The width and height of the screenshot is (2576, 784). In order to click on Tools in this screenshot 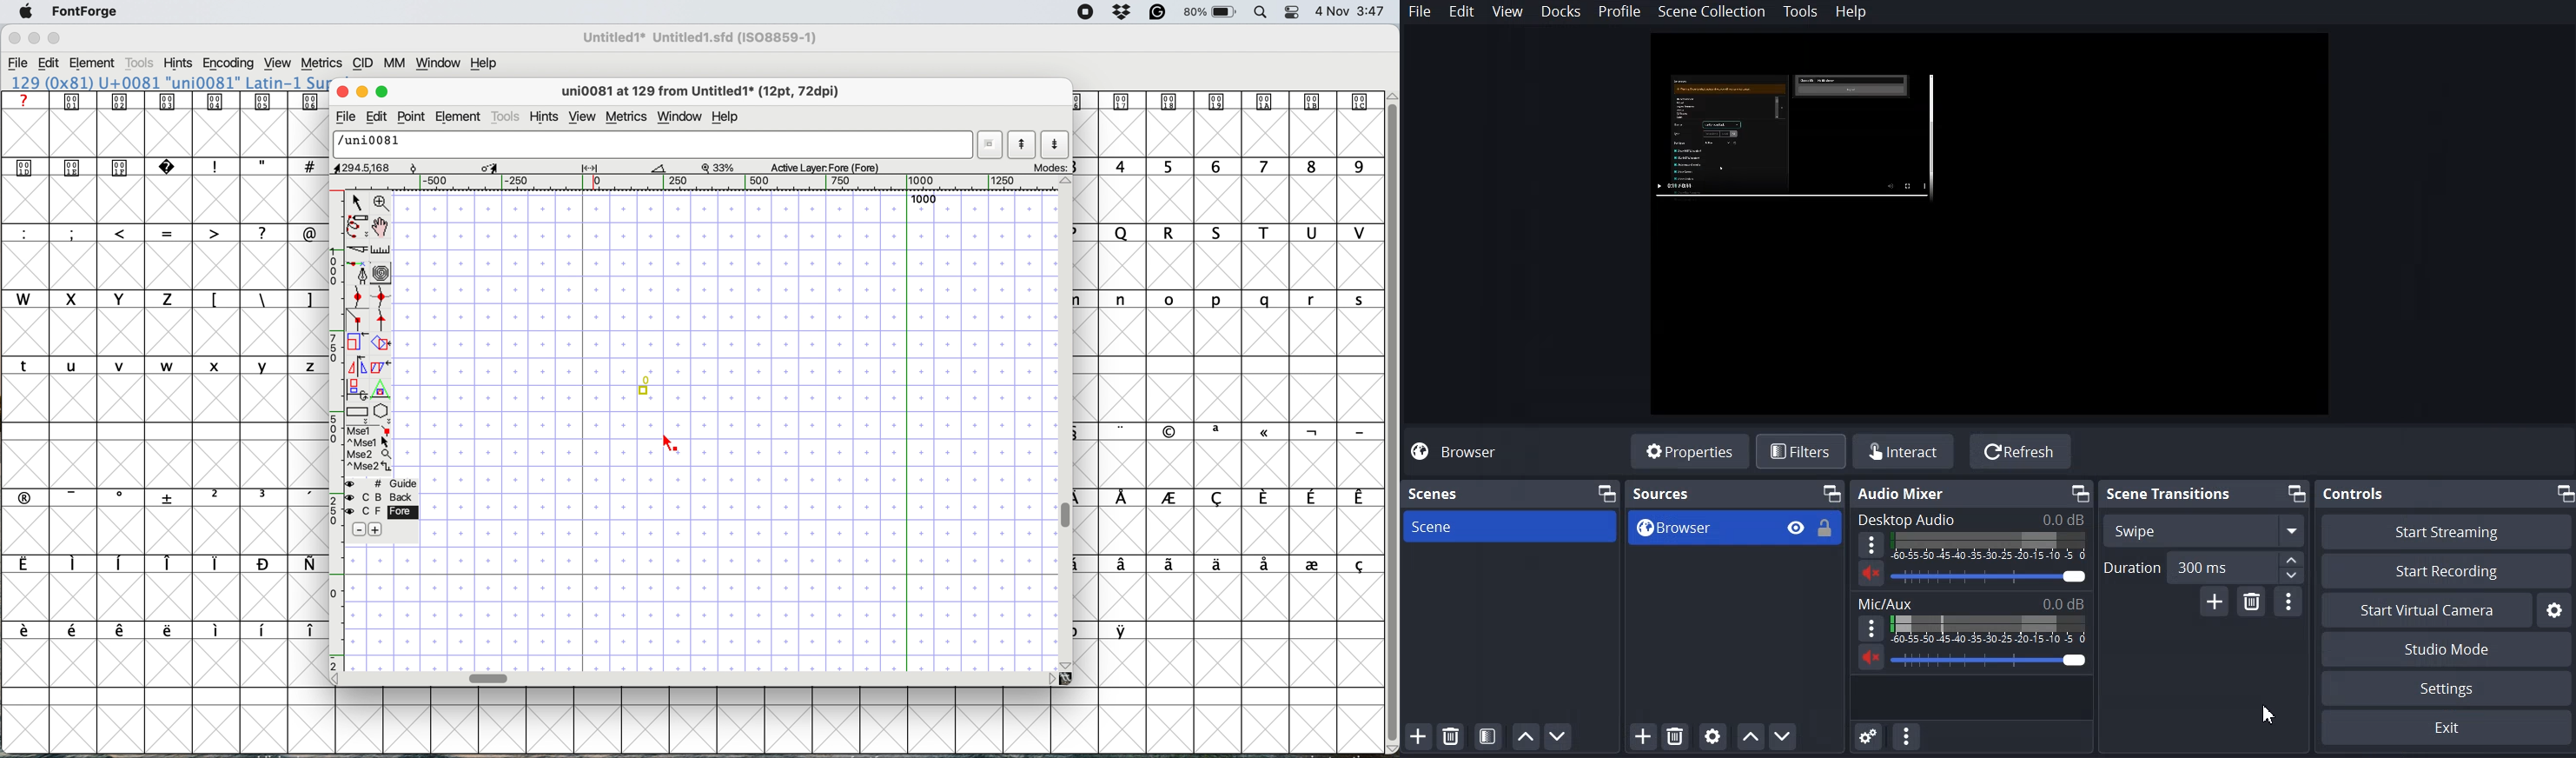, I will do `click(1801, 11)`.